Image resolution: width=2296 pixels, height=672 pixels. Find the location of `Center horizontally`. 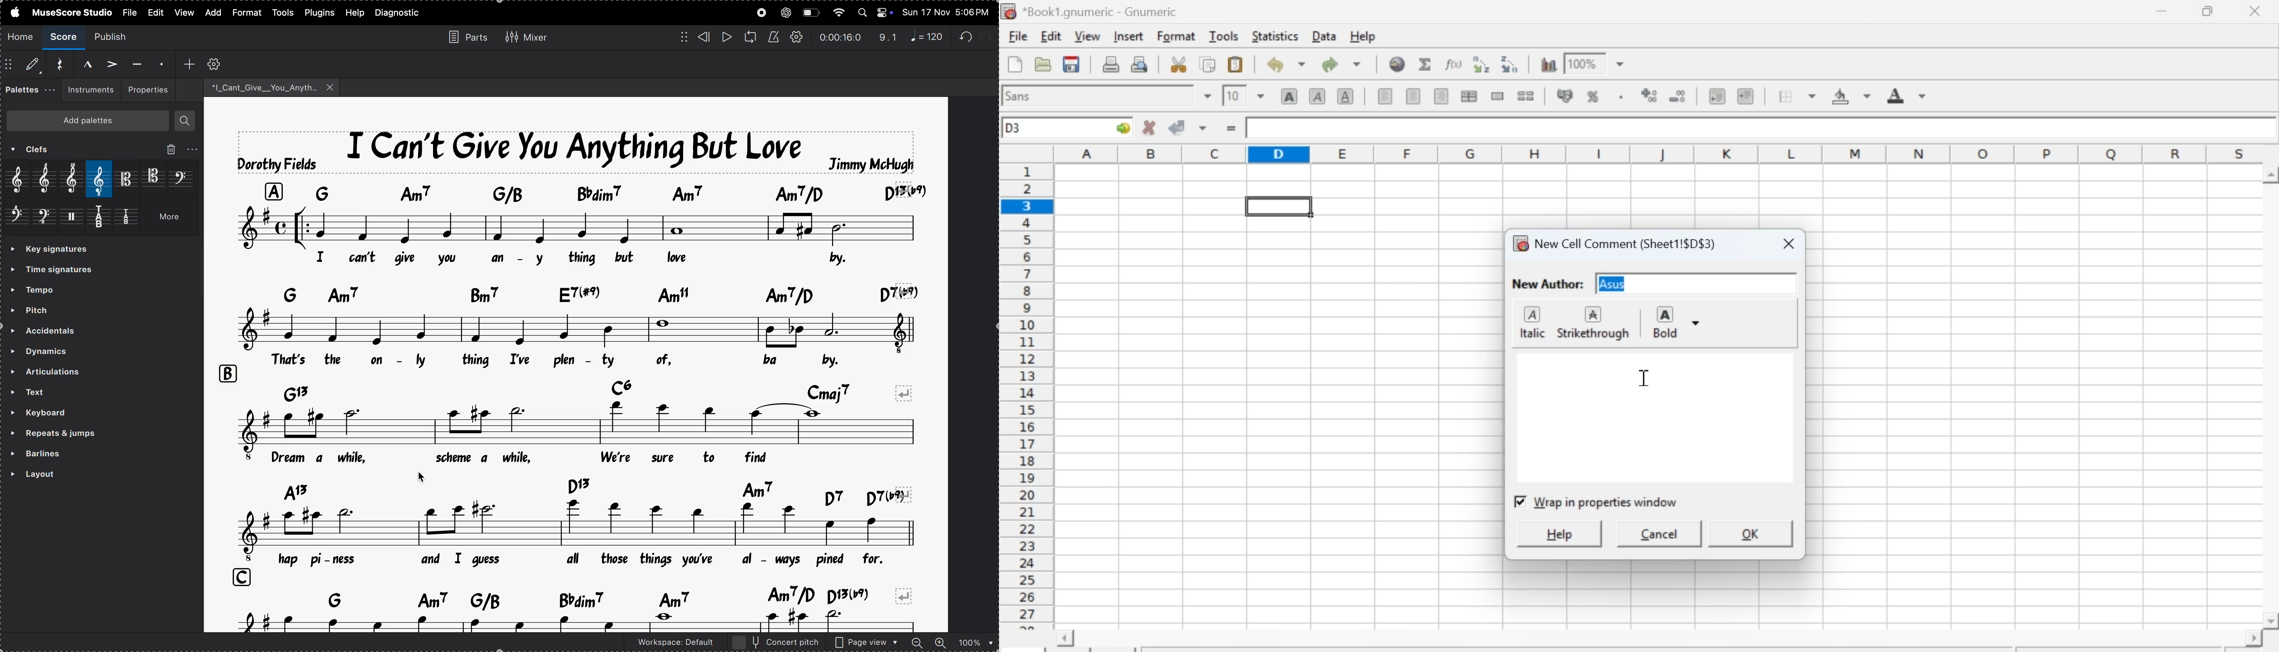

Center horizontally is located at coordinates (1412, 95).